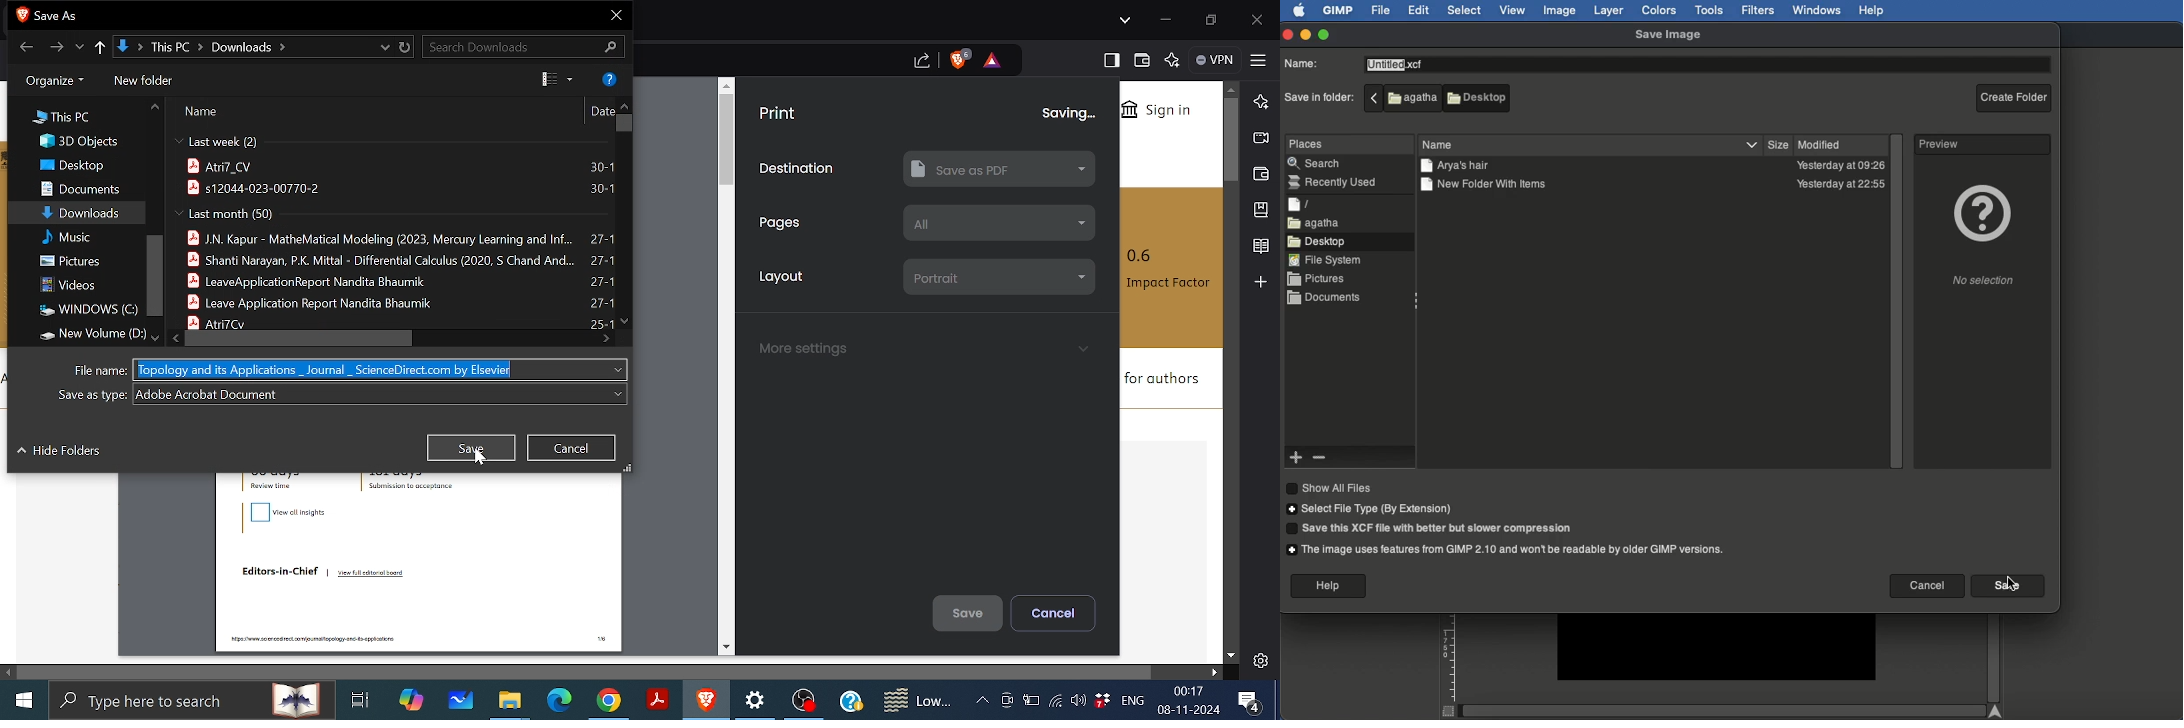 The width and height of the screenshot is (2184, 728). What do you see at coordinates (625, 107) in the screenshot?
I see `Move up` at bounding box center [625, 107].